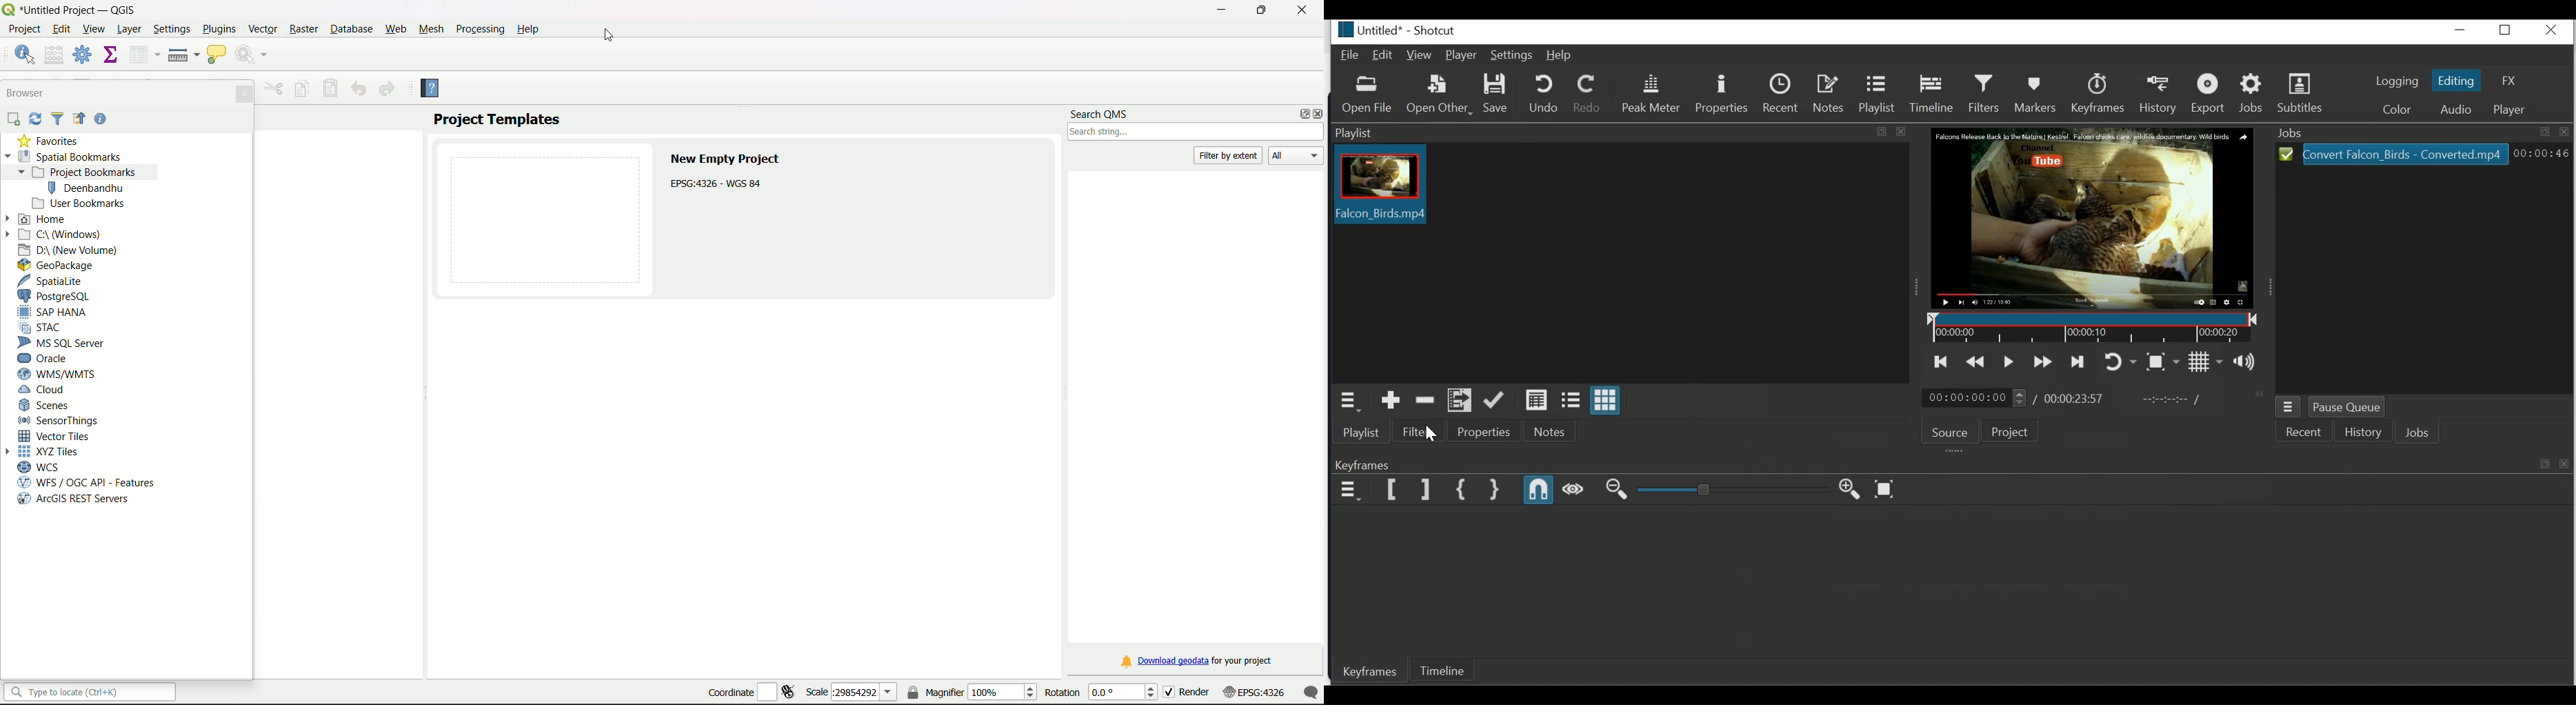 The width and height of the screenshot is (2576, 728). I want to click on Toggle grid display on the player, so click(2206, 361).